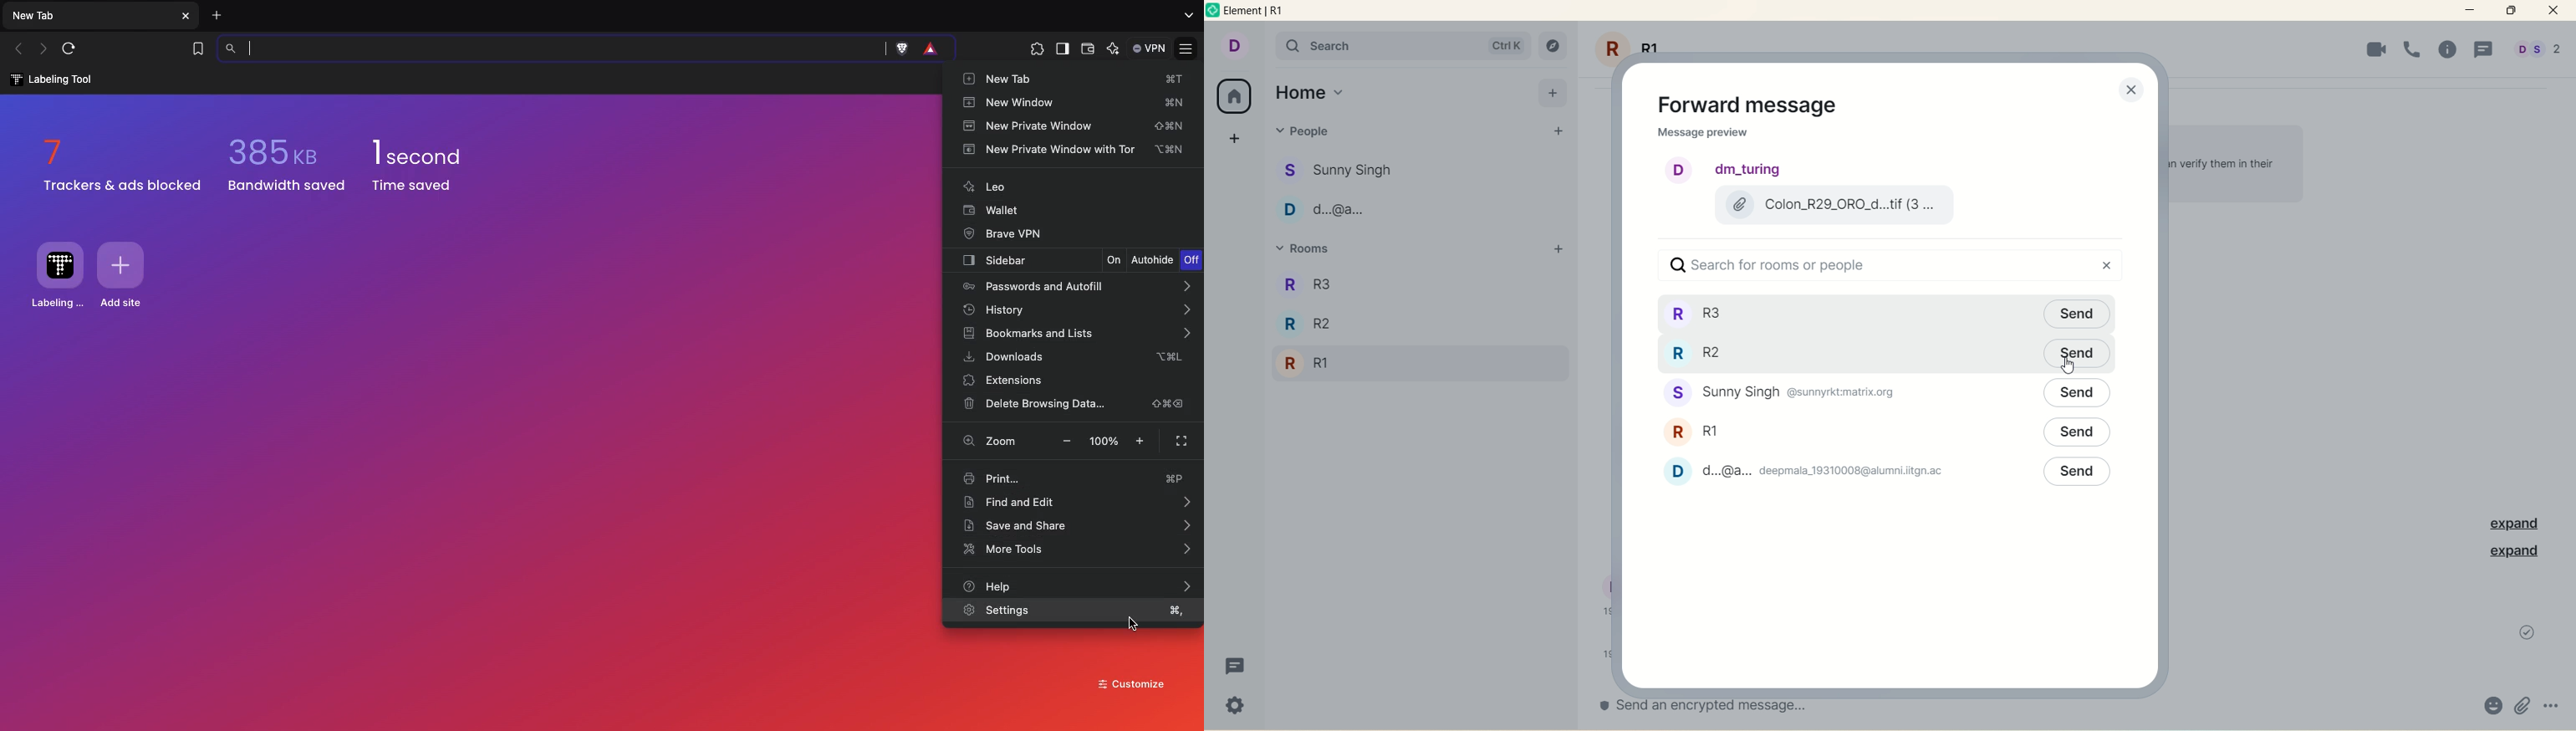 The height and width of the screenshot is (756, 2576). What do you see at coordinates (1237, 135) in the screenshot?
I see `create a space` at bounding box center [1237, 135].